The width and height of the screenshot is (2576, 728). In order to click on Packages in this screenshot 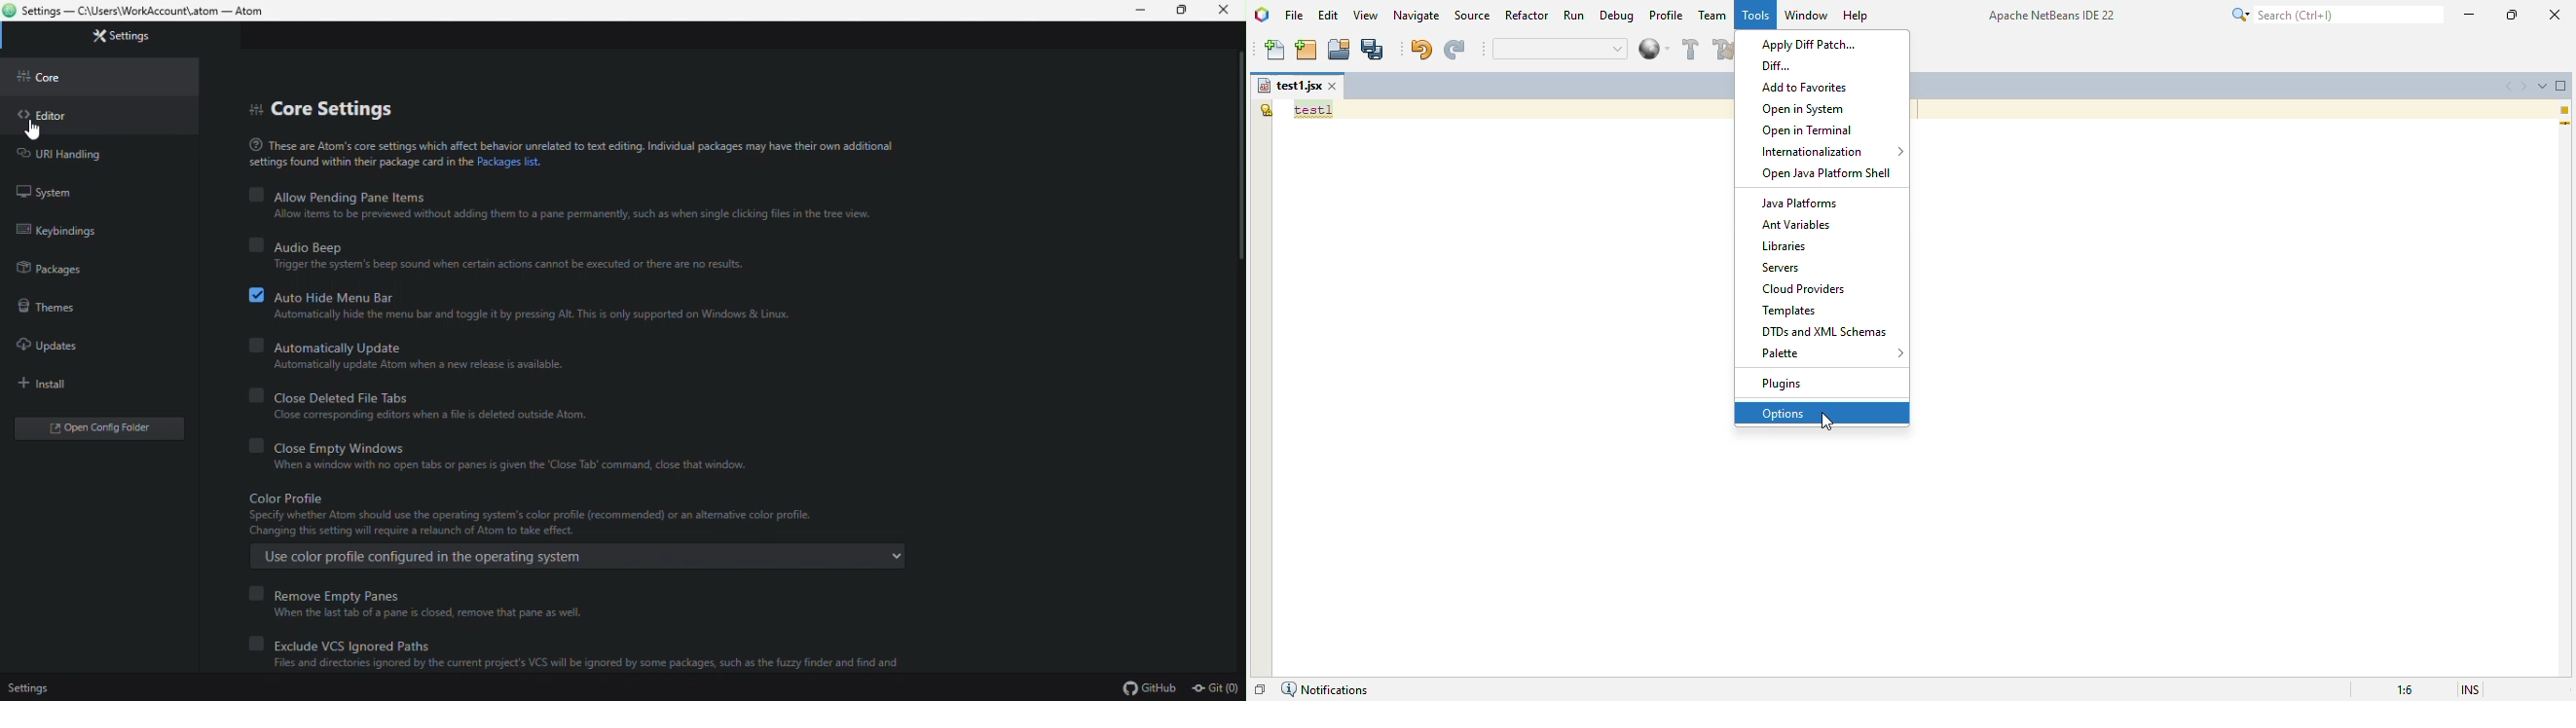, I will do `click(55, 270)`.